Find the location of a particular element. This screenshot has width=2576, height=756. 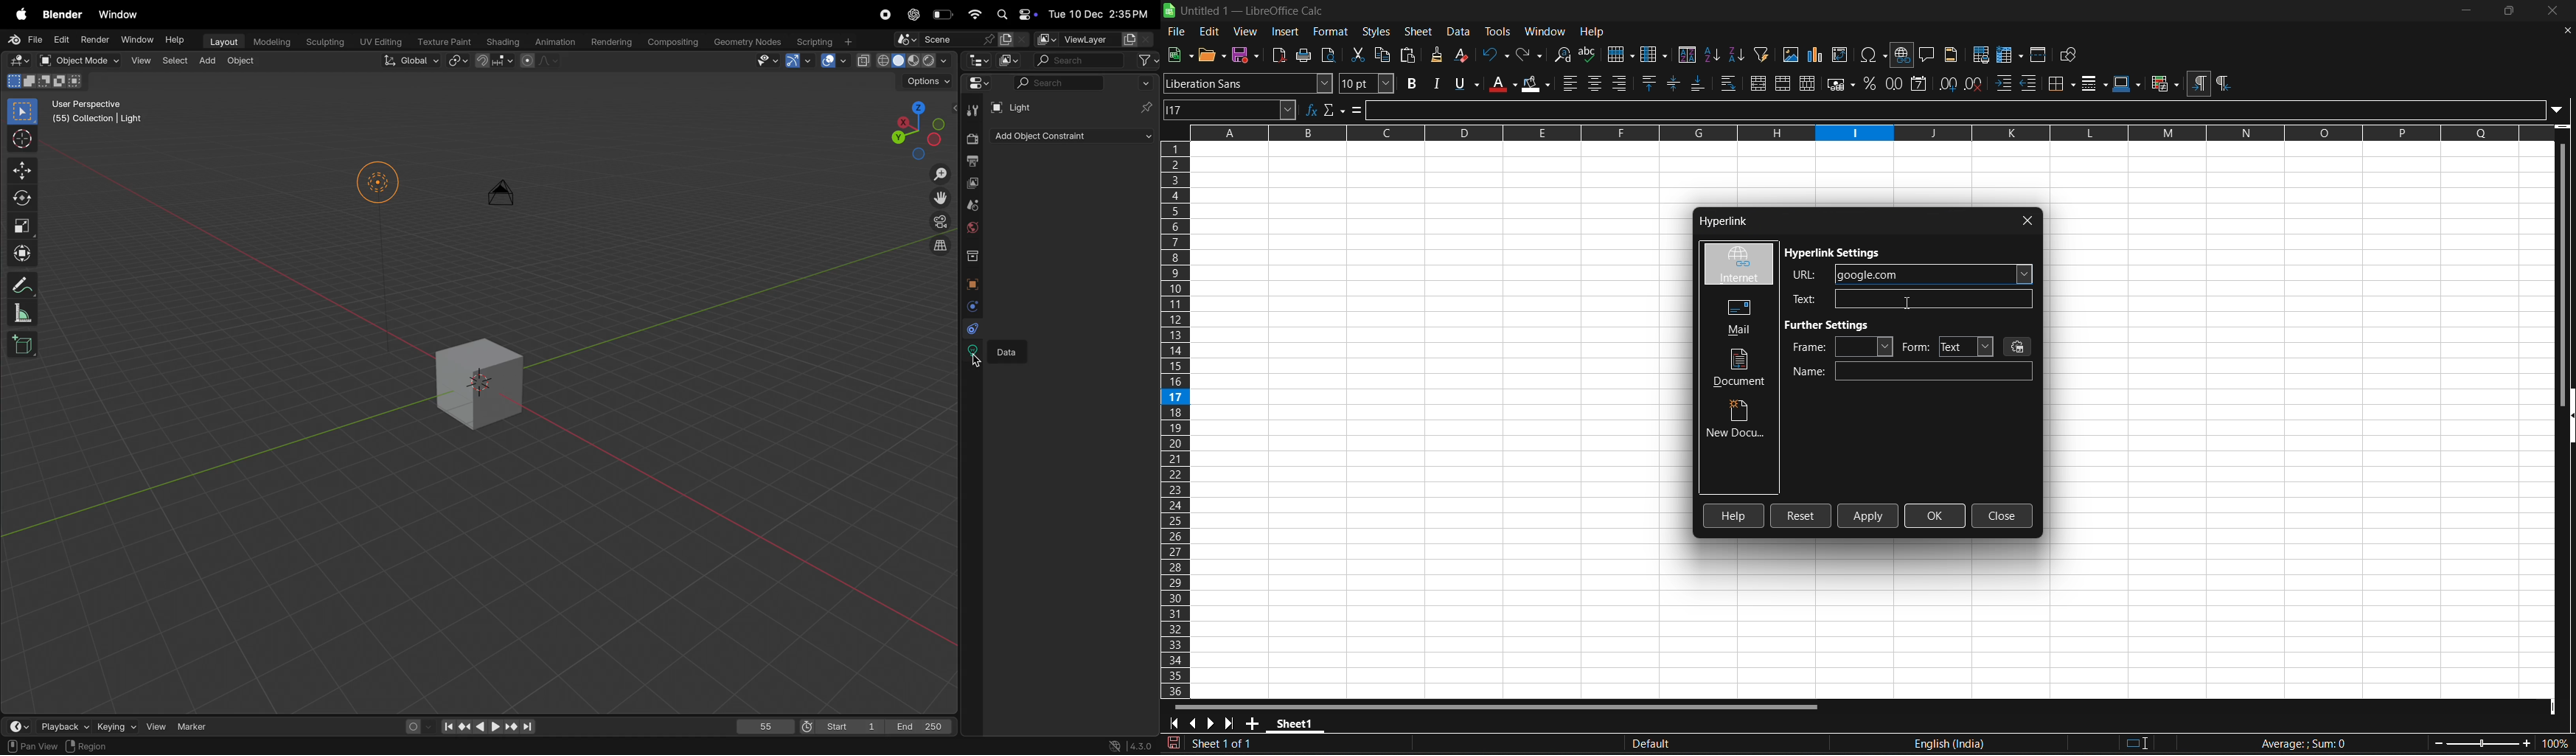

right to left is located at coordinates (2223, 84).